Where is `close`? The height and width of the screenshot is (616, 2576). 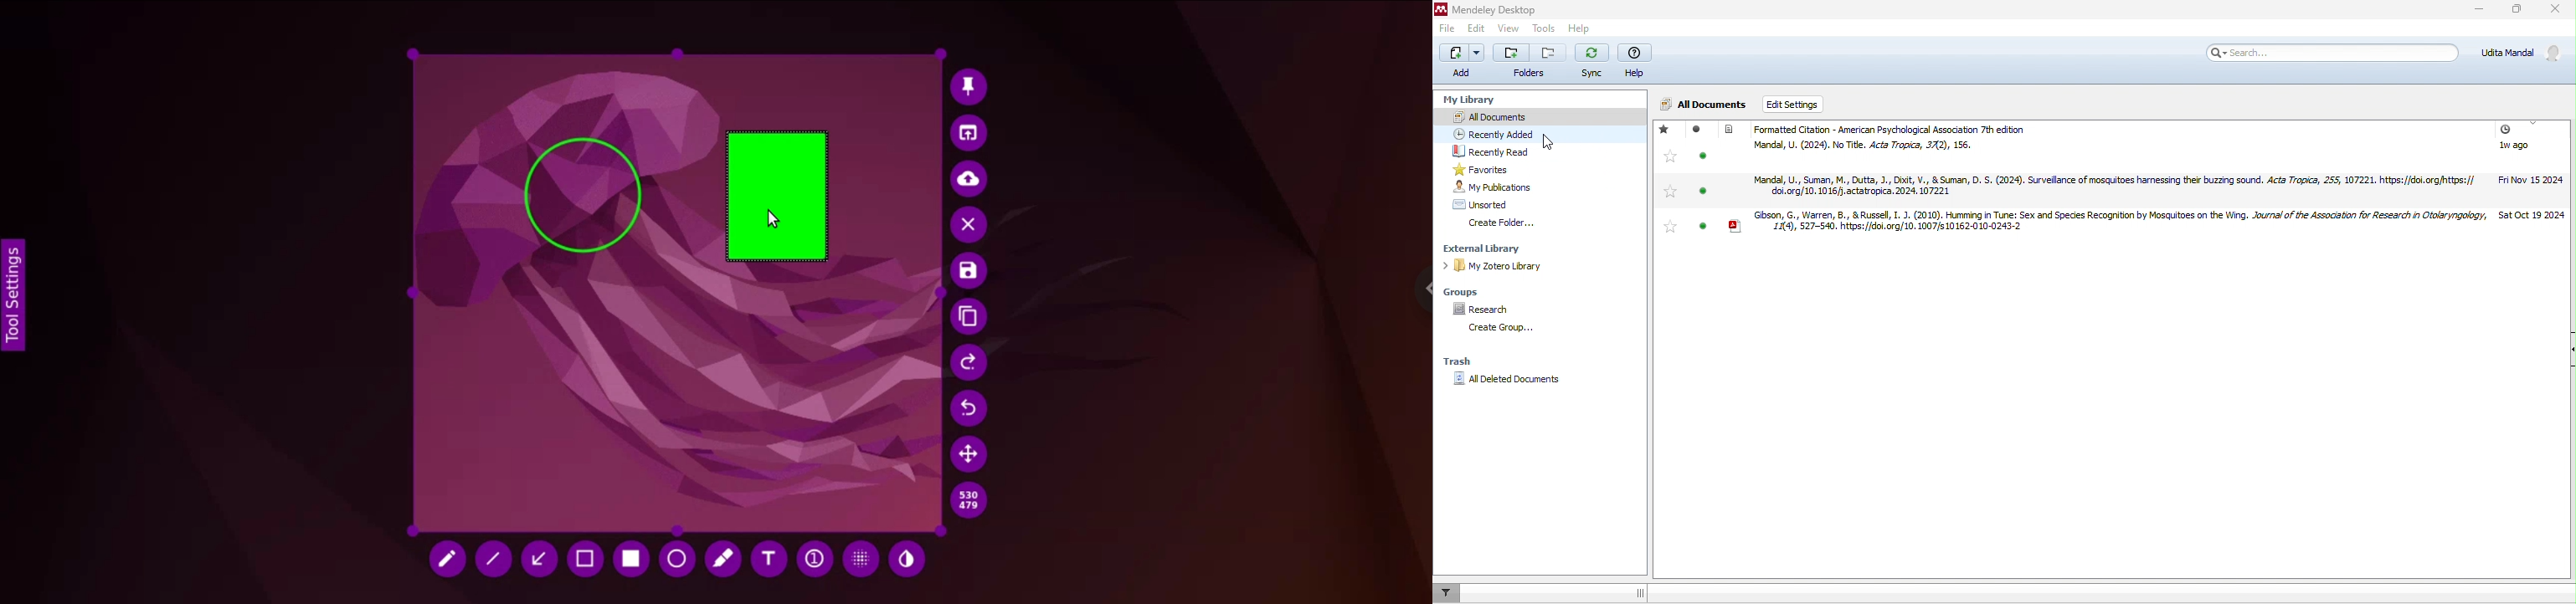
close is located at coordinates (2558, 12).